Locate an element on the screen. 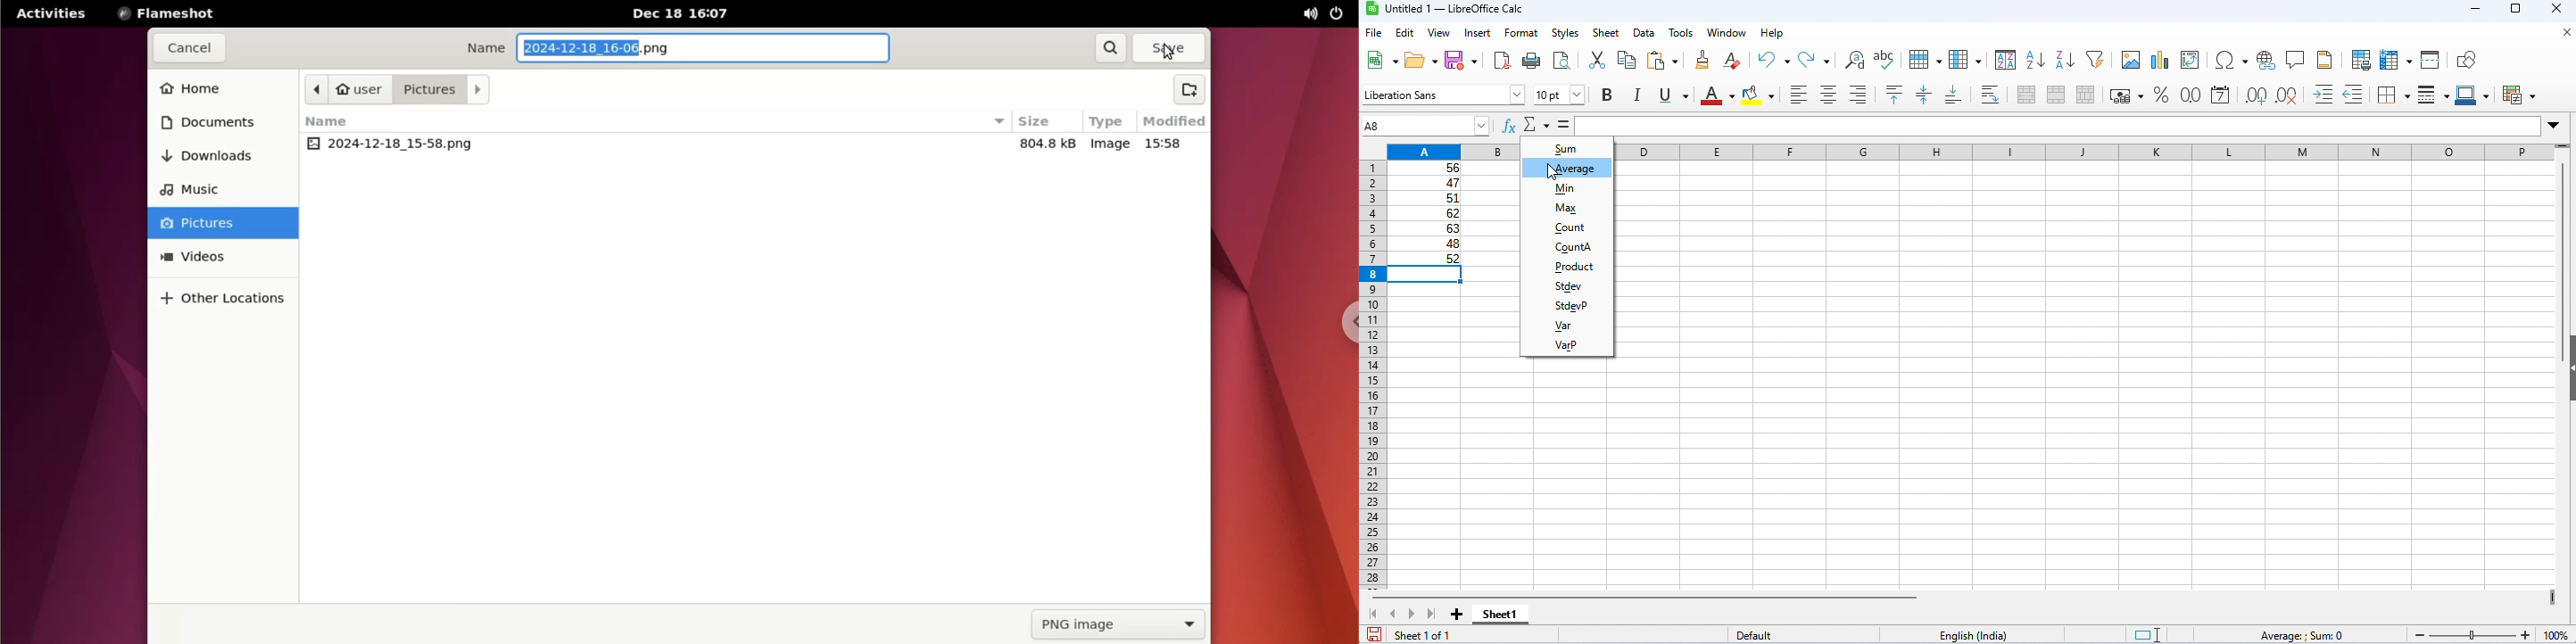  italics is located at coordinates (1636, 95).